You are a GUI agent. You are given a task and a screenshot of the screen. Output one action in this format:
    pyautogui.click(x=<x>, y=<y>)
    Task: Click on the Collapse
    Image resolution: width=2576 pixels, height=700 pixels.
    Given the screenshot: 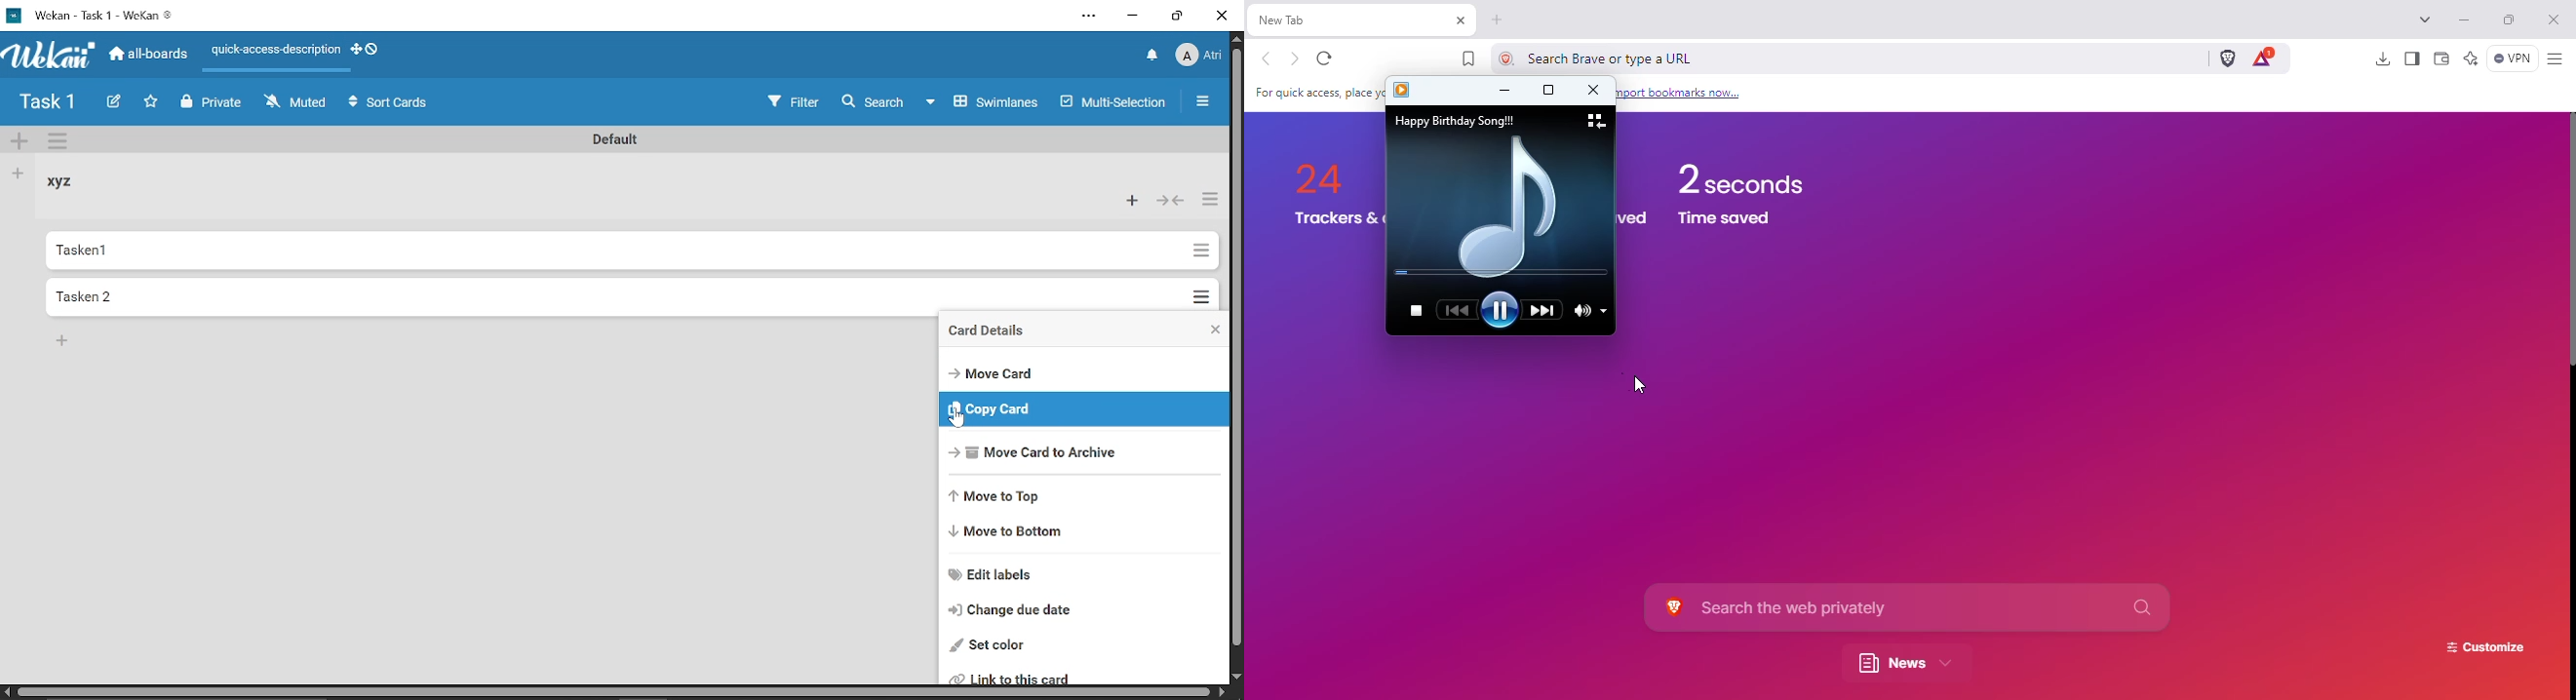 What is the action you would take?
    pyautogui.click(x=1169, y=201)
    